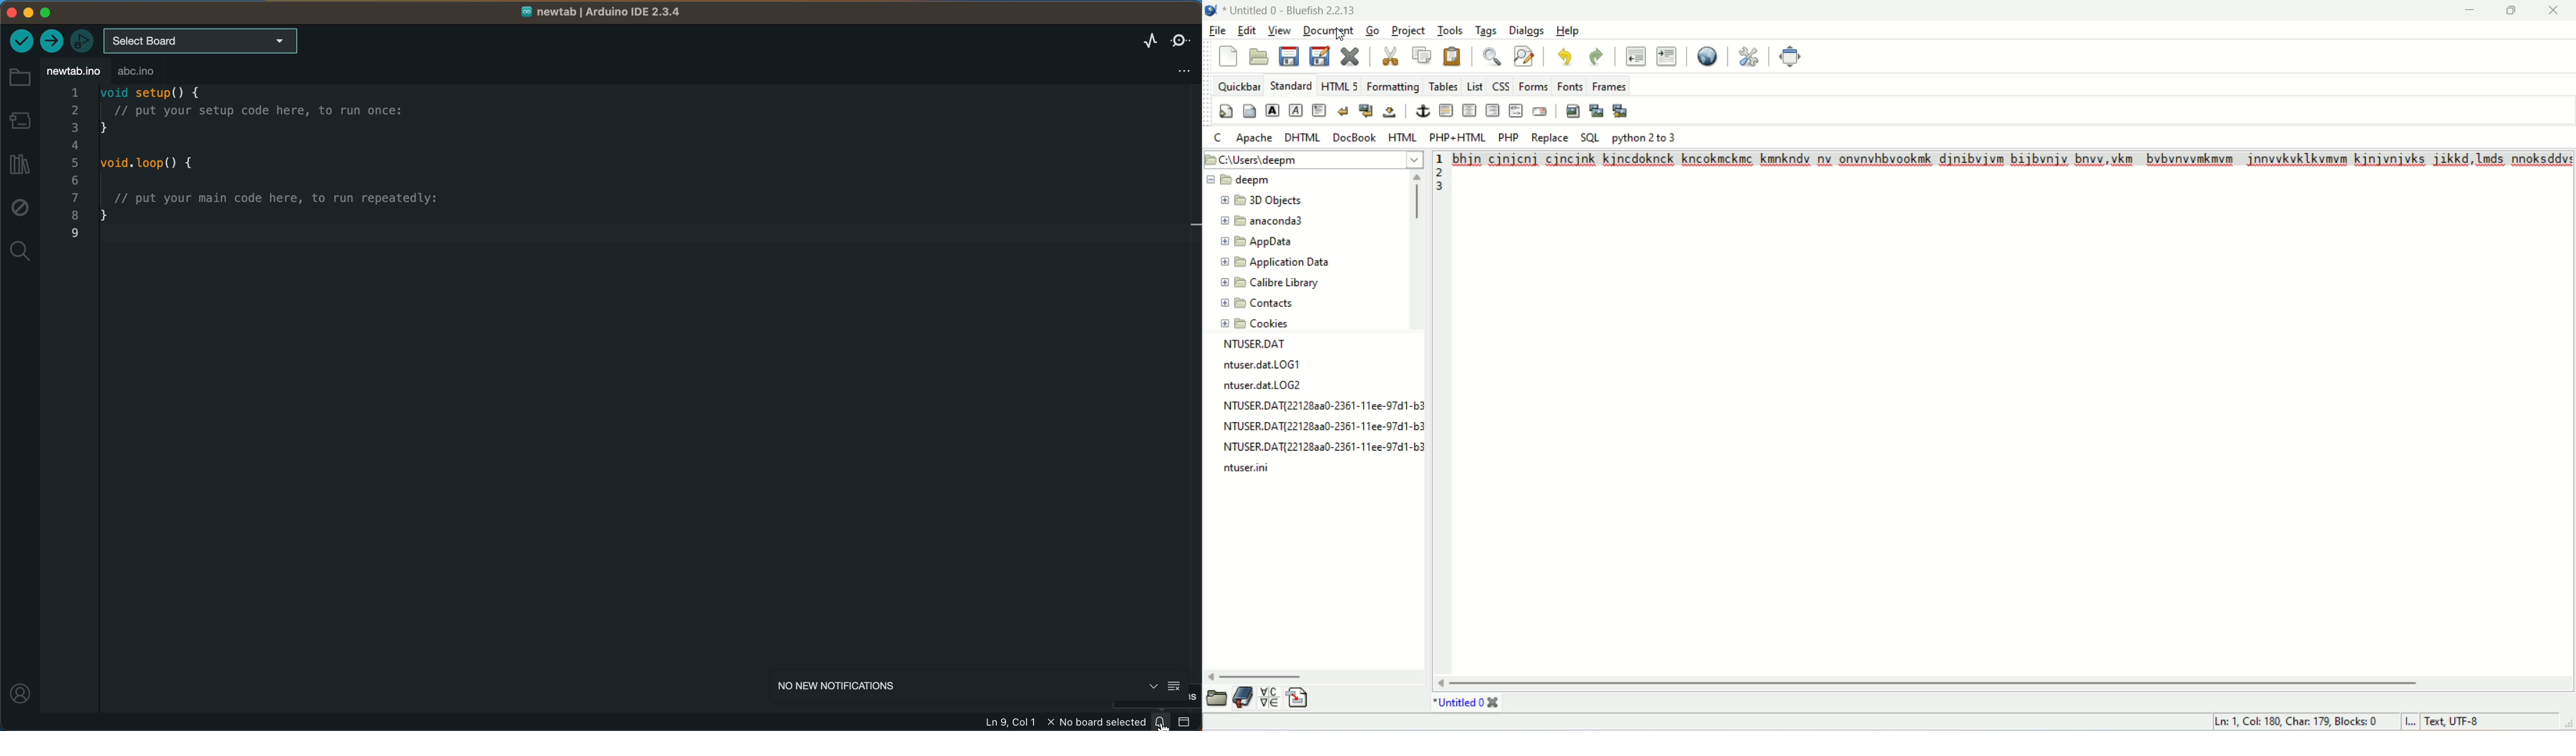  I want to click on CSS, so click(1501, 84).